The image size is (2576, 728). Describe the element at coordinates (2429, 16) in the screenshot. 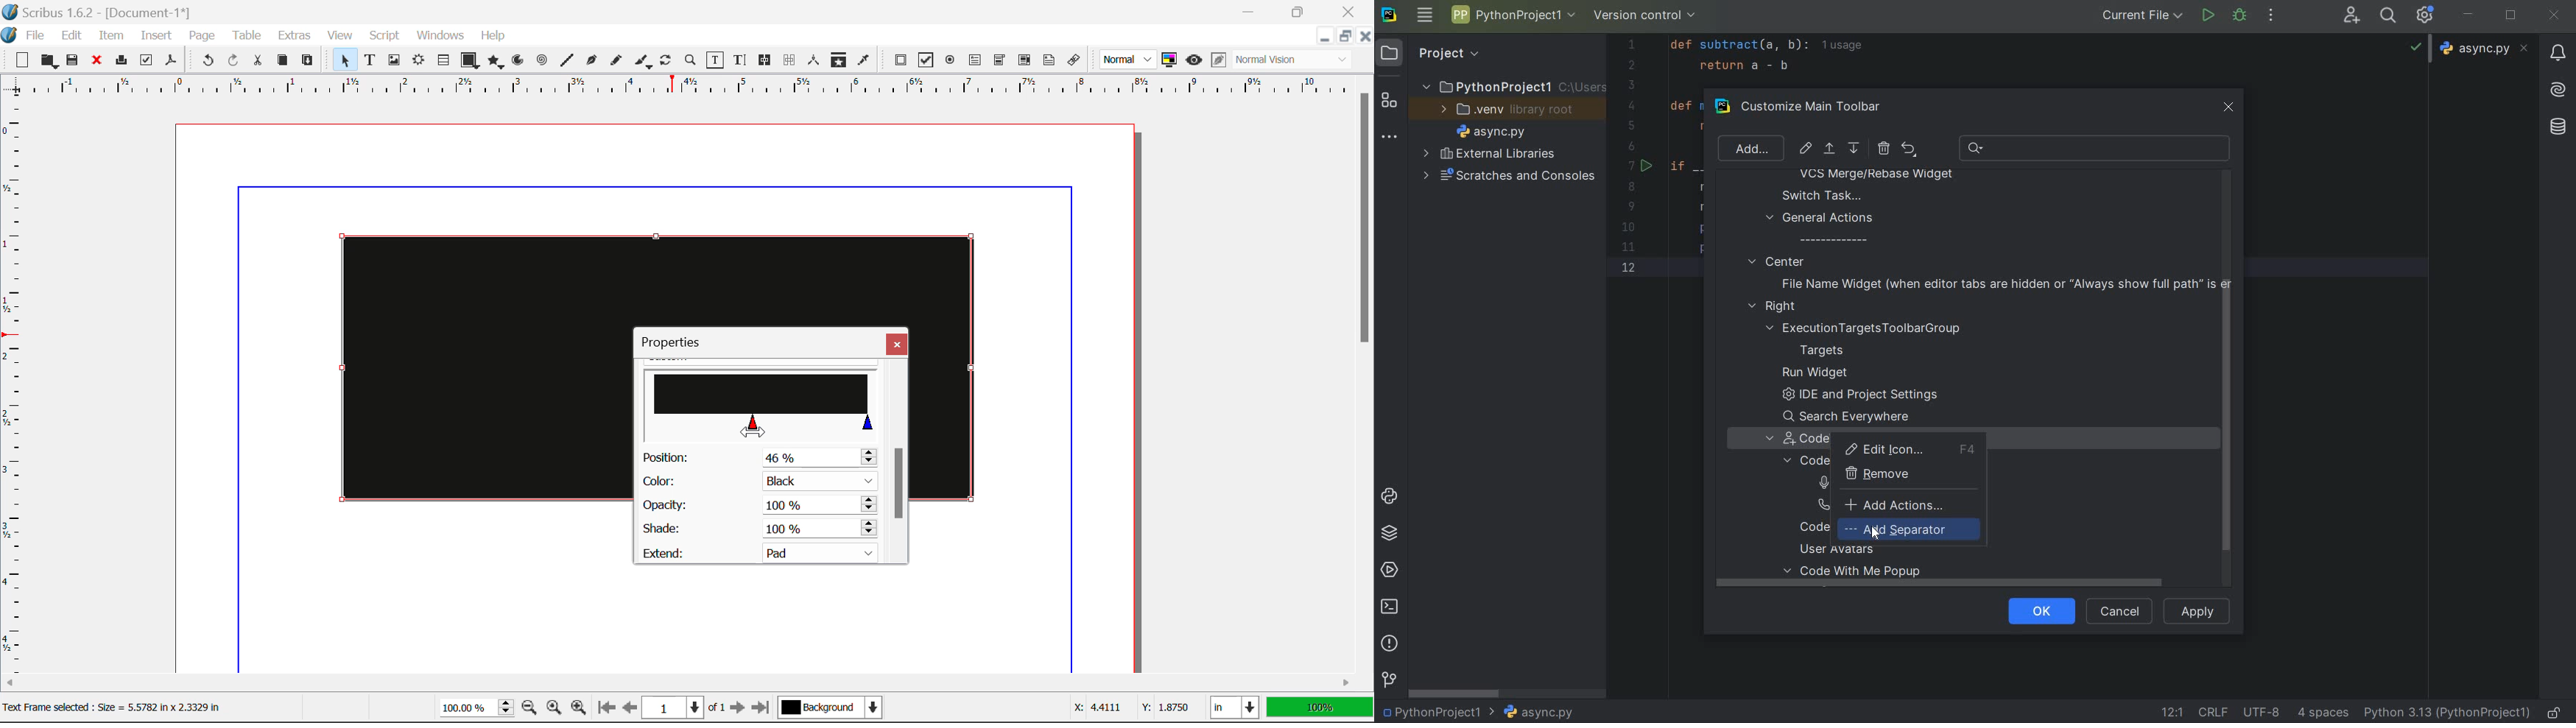

I see `IDE & PROJECT SETTINGS` at that location.